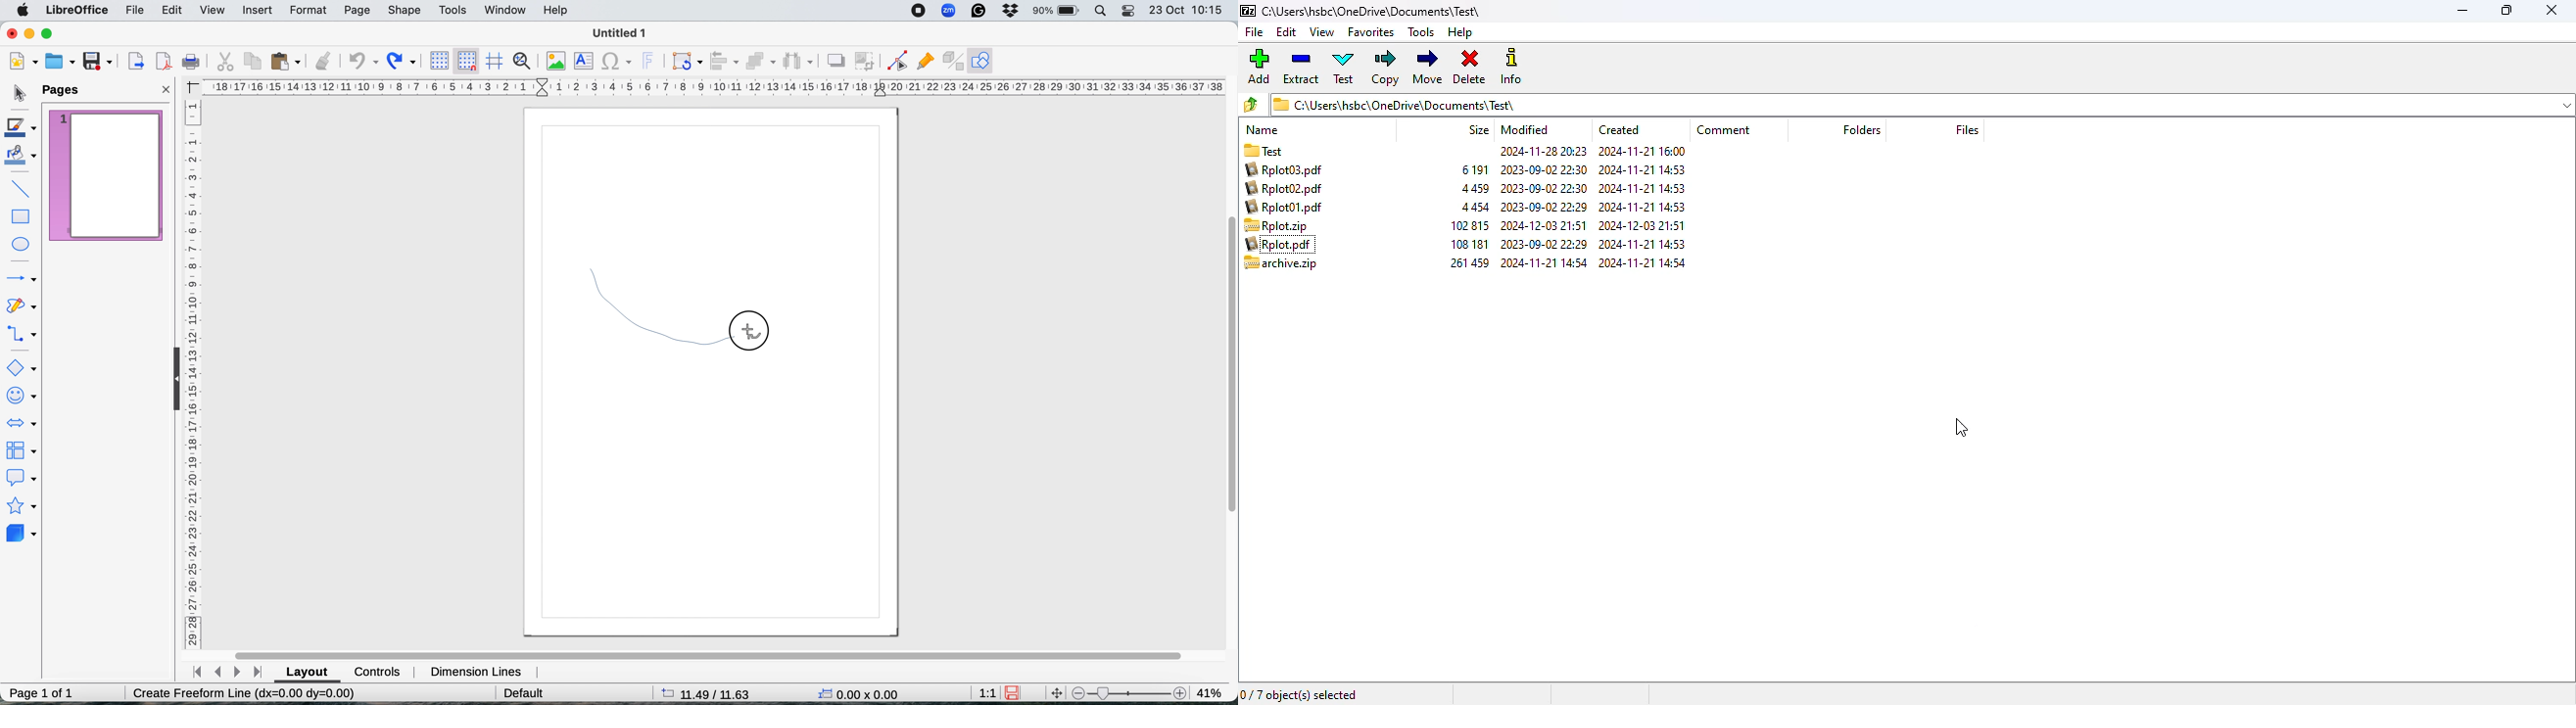  I want to click on page, so click(359, 11).